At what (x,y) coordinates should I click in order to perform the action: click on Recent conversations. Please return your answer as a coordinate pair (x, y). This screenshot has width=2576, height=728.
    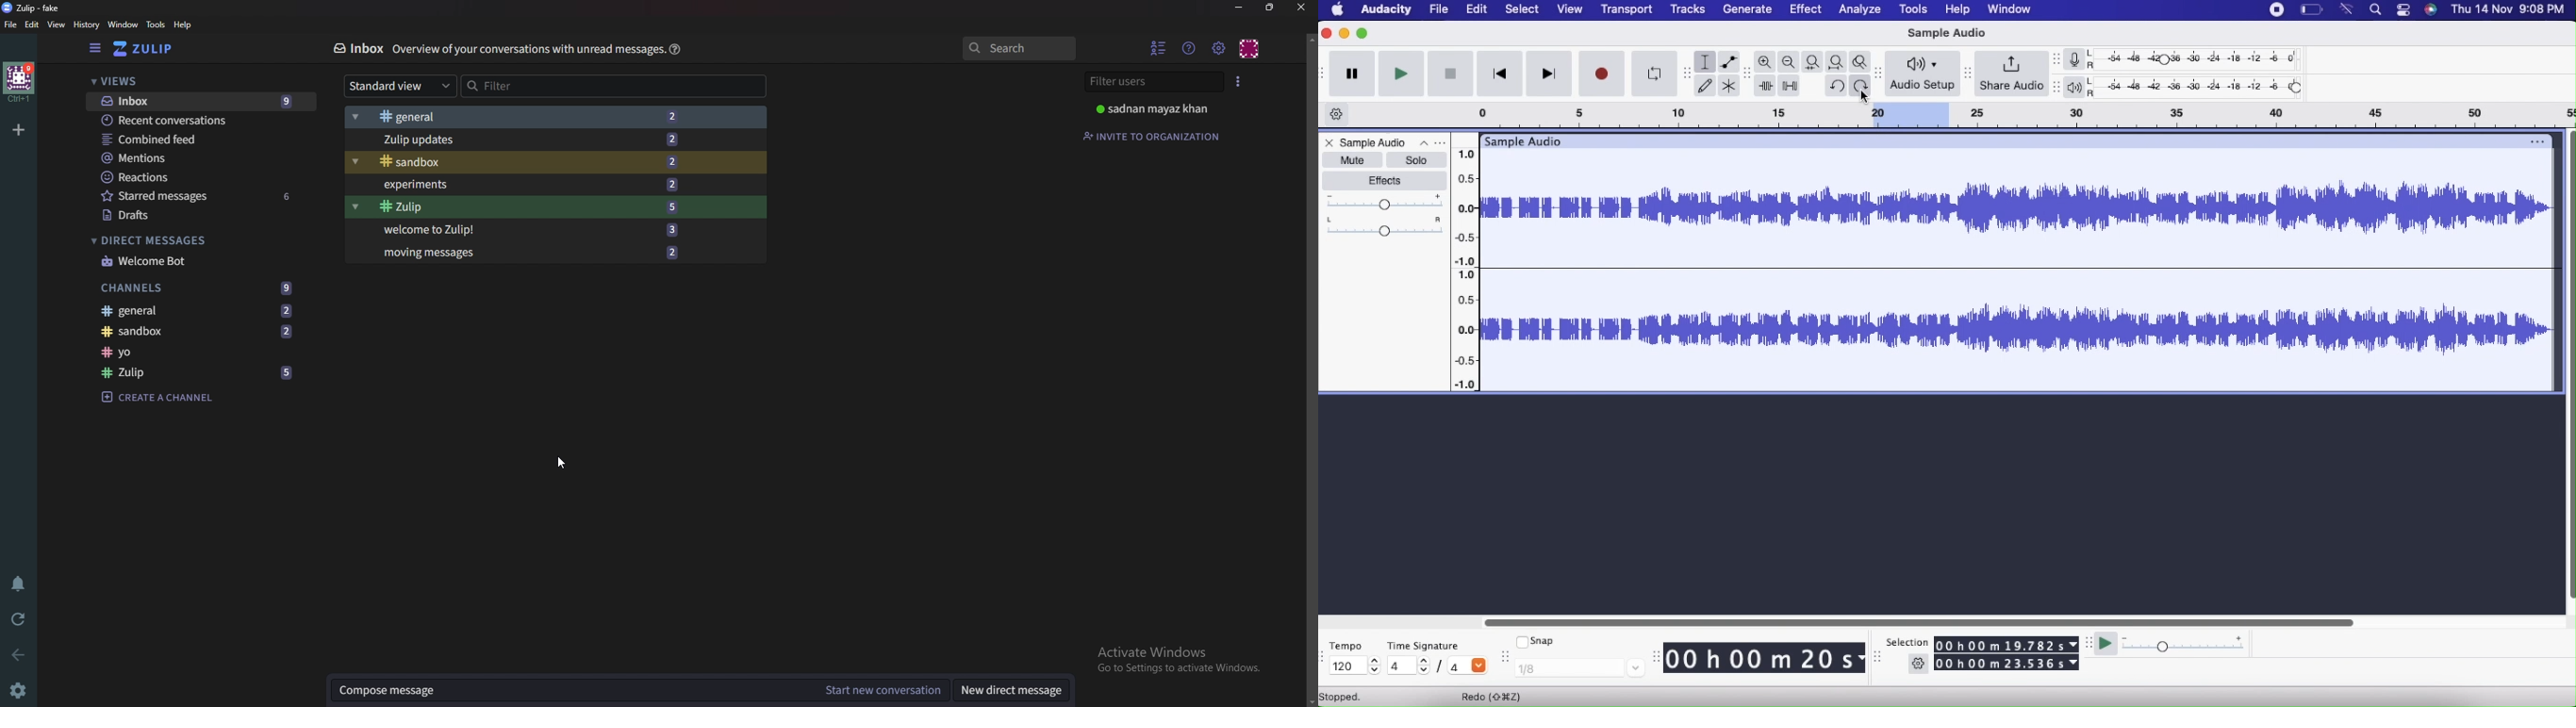
    Looking at the image, I should click on (192, 121).